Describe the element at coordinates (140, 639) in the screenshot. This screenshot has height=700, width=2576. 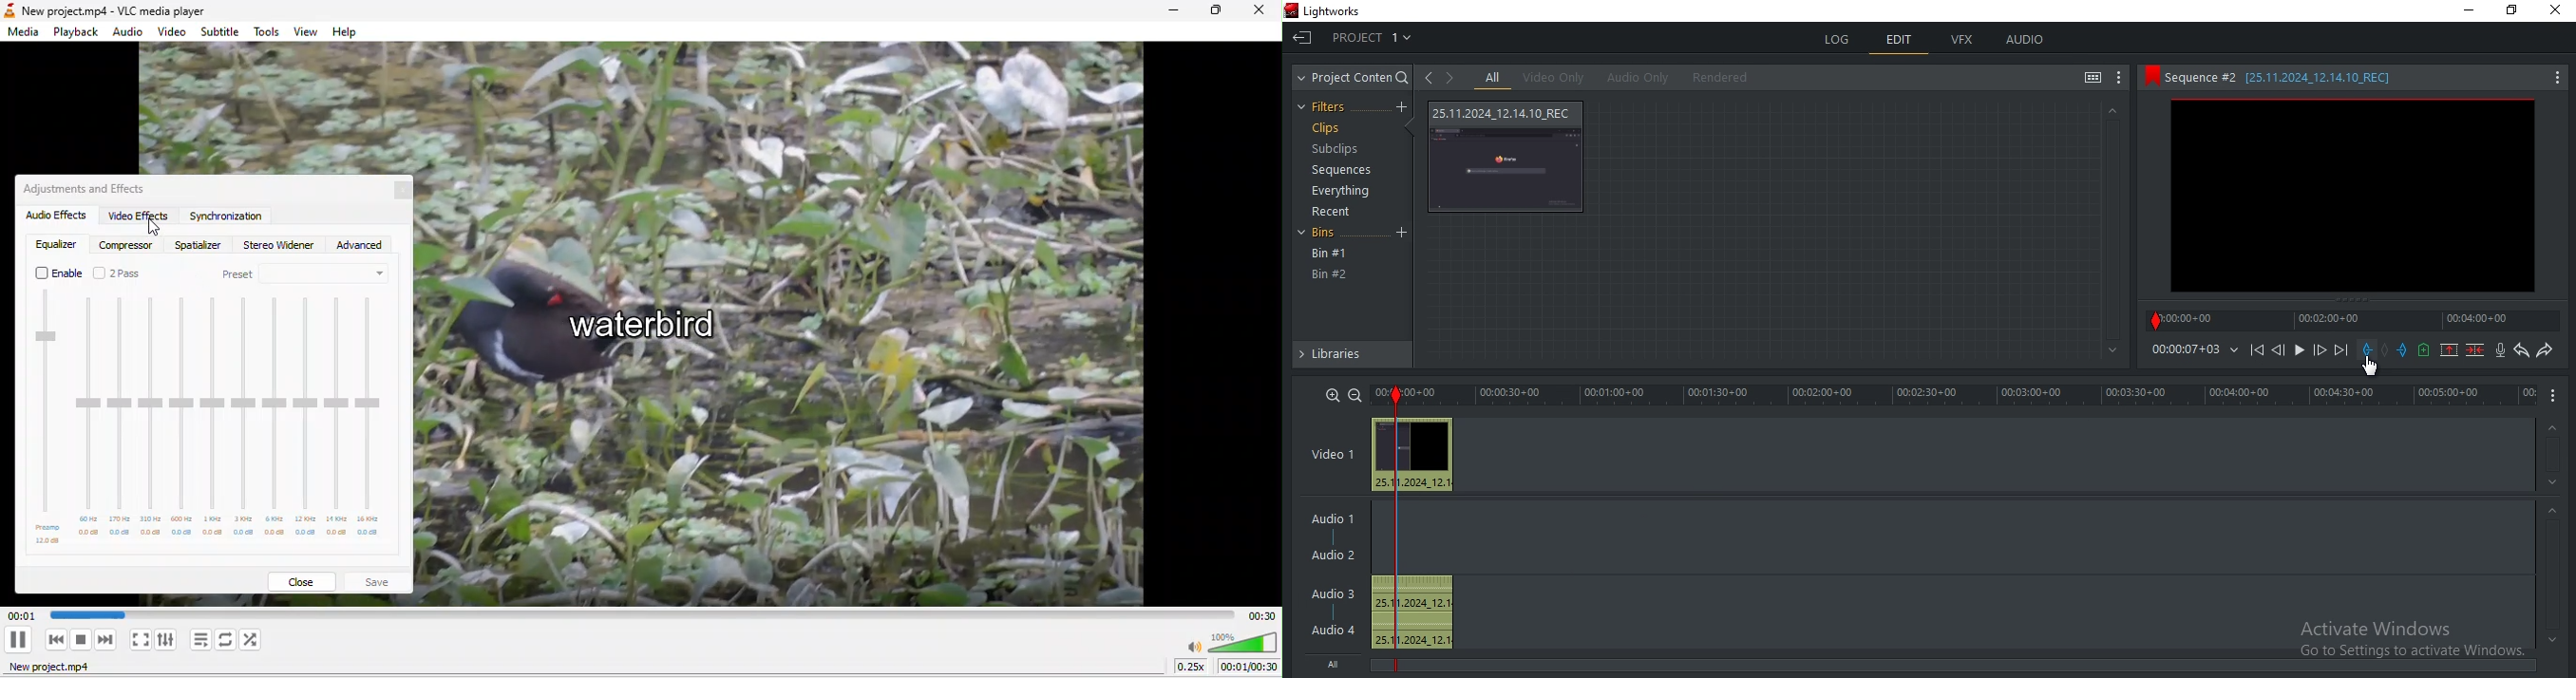
I see `video in fullscreen` at that location.